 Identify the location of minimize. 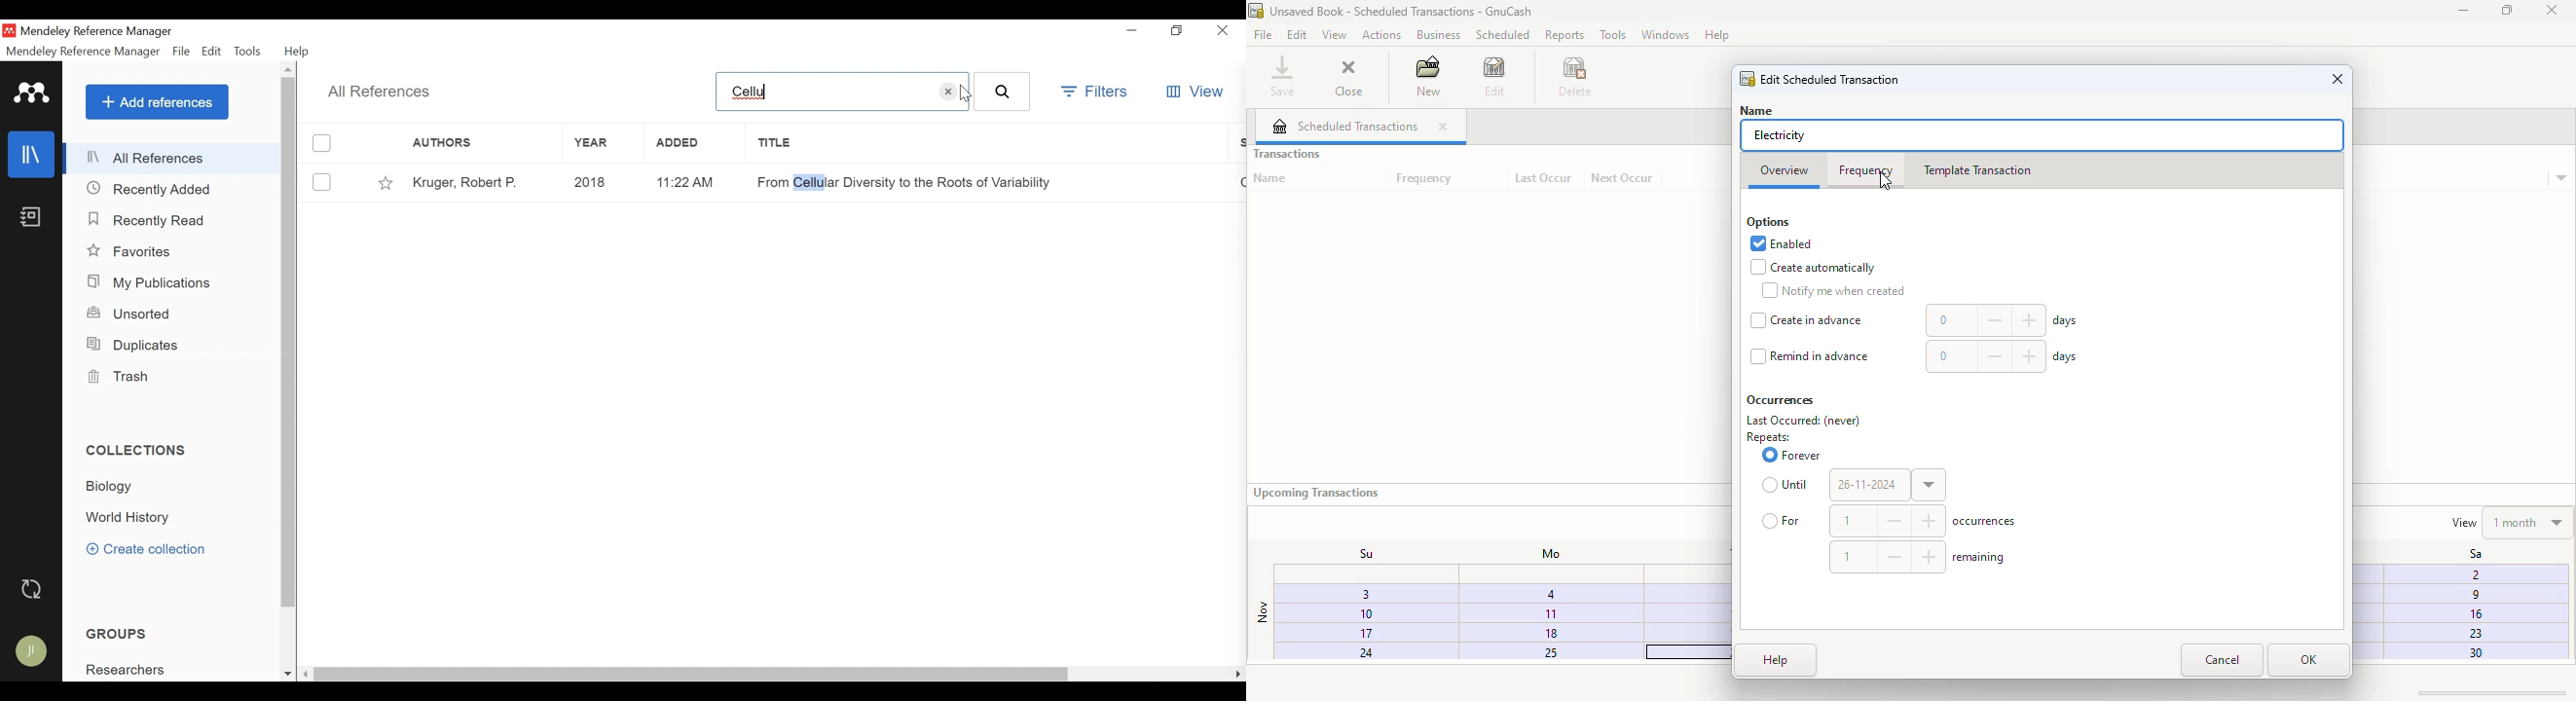
(1131, 28).